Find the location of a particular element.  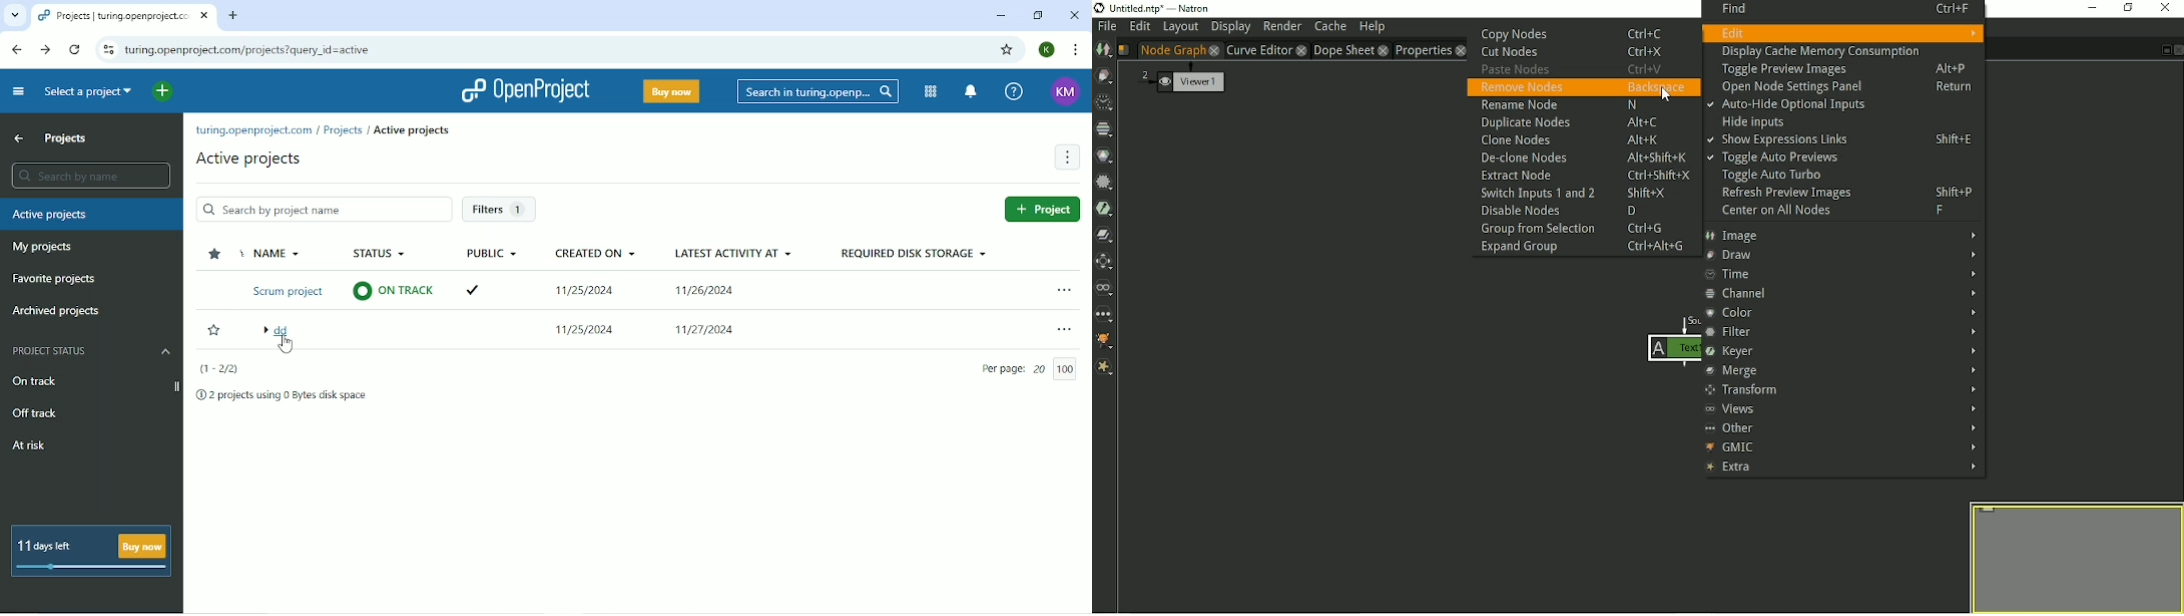

Up is located at coordinates (19, 139).